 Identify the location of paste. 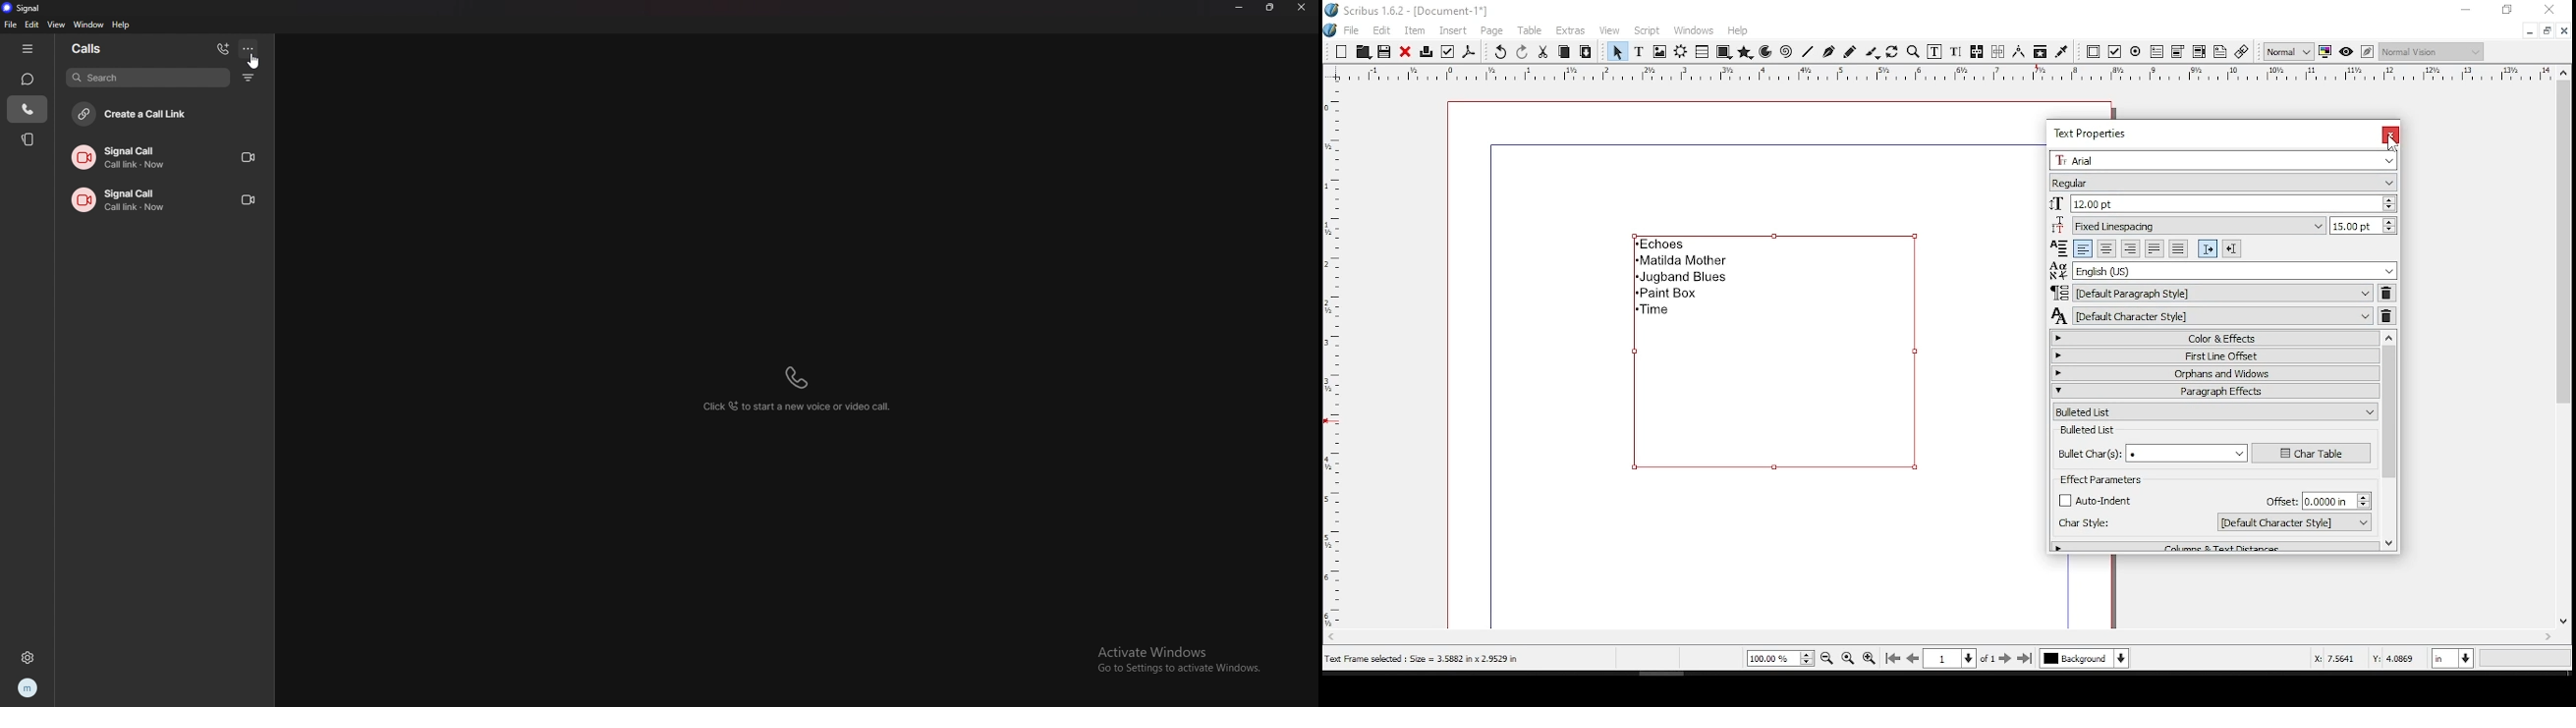
(1587, 52).